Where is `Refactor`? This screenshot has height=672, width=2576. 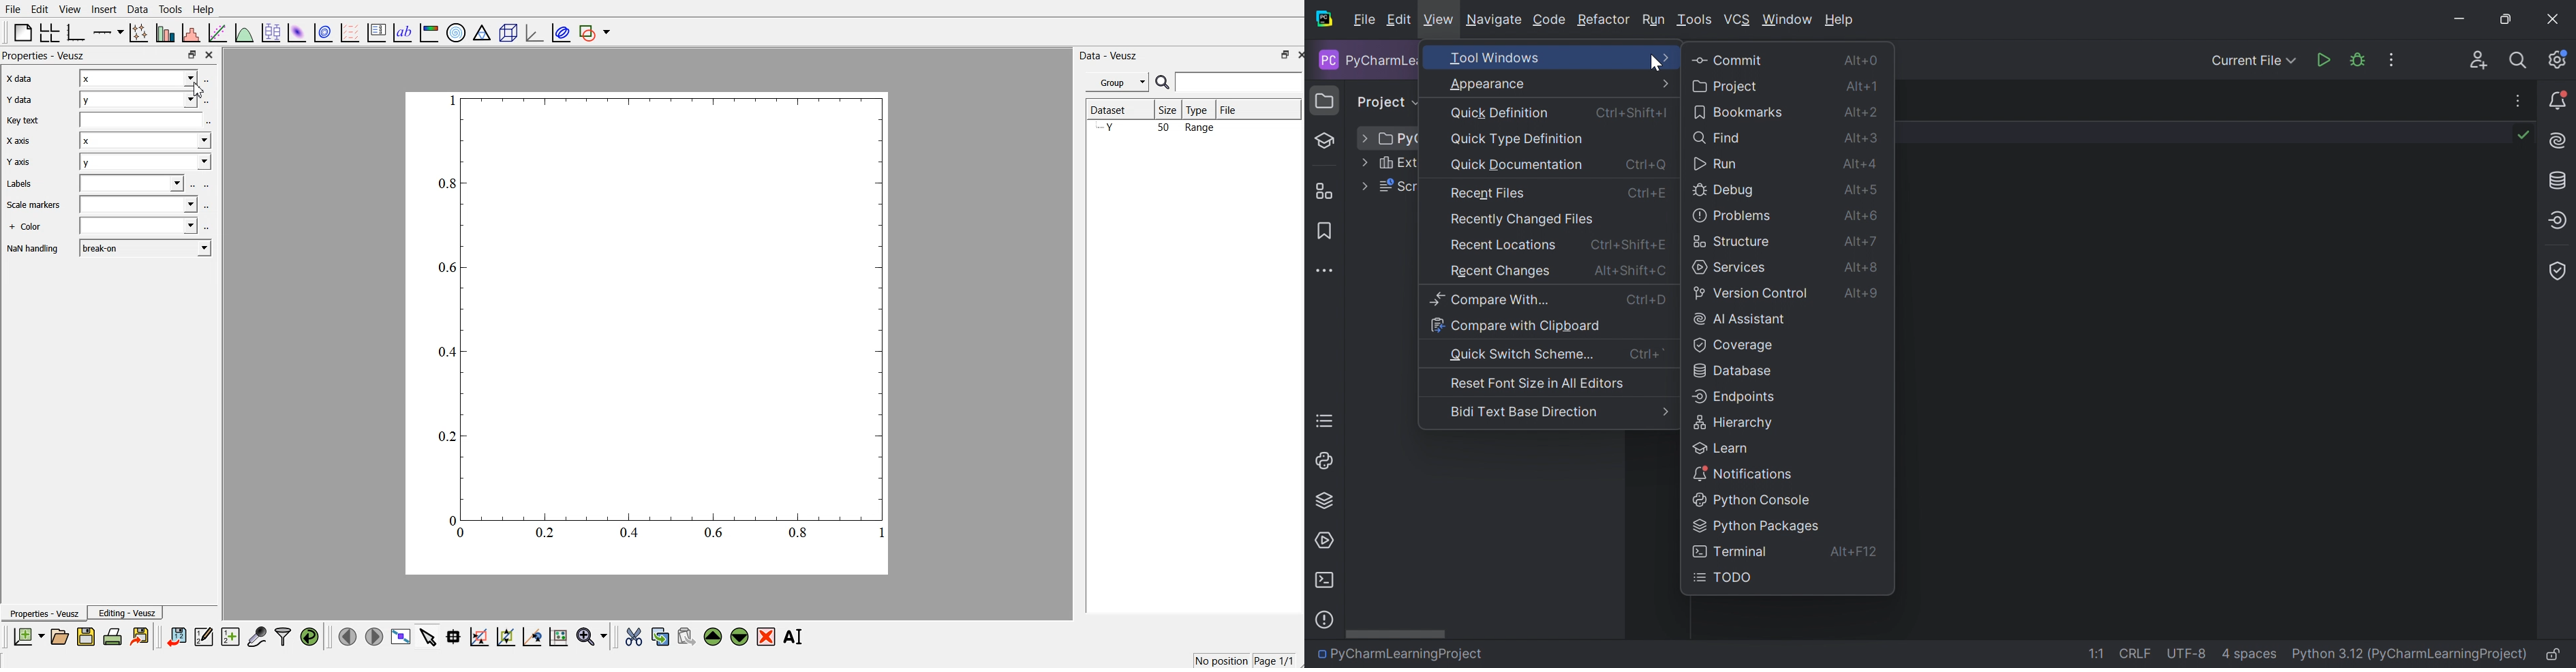 Refactor is located at coordinates (1603, 21).